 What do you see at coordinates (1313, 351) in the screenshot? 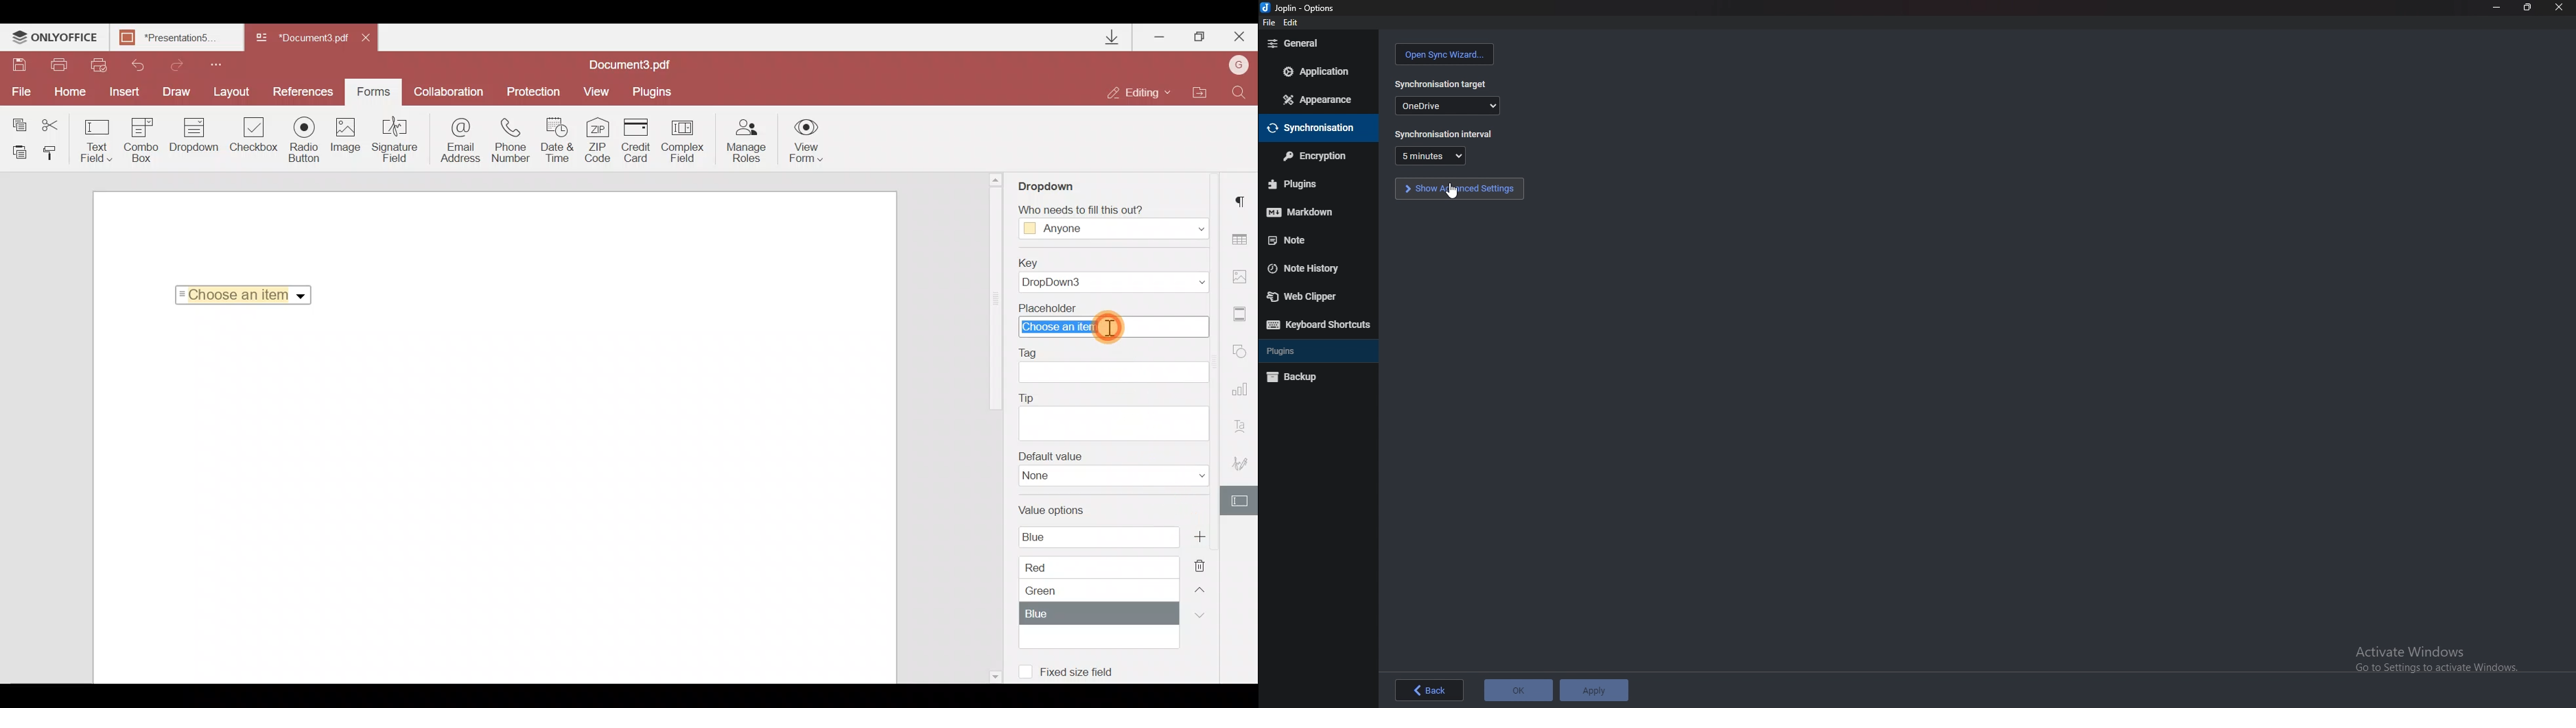
I see `plugins` at bounding box center [1313, 351].